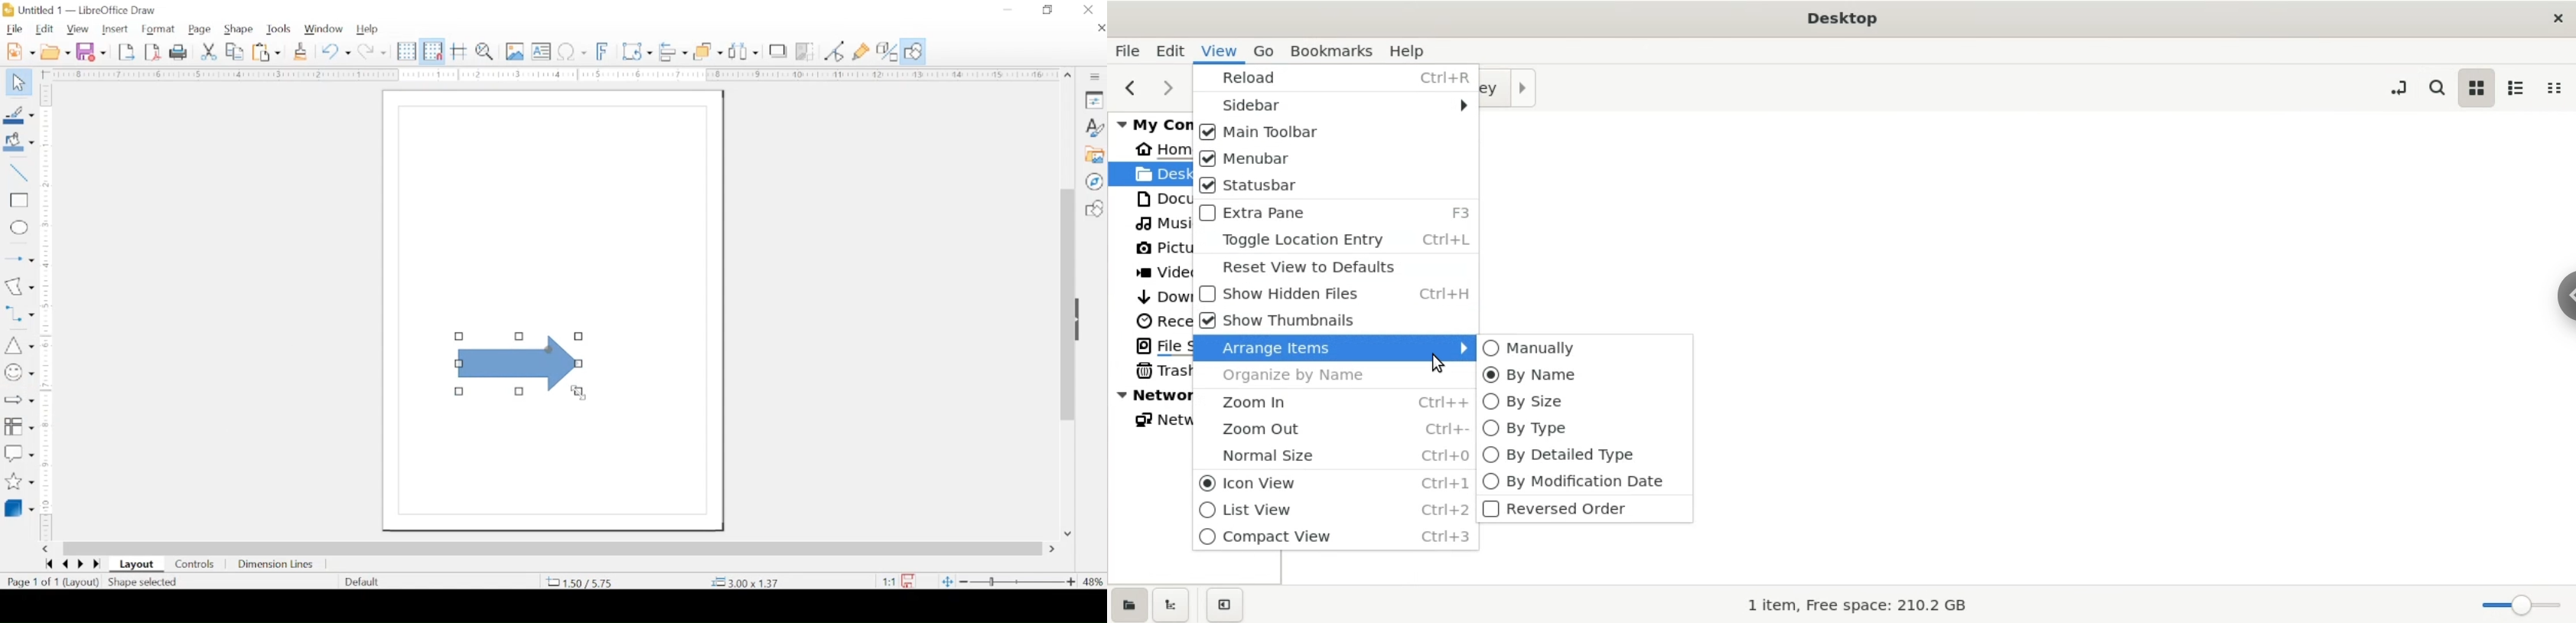 The height and width of the screenshot is (644, 2576). What do you see at coordinates (82, 10) in the screenshot?
I see `untitled 1 - libreoffice` at bounding box center [82, 10].